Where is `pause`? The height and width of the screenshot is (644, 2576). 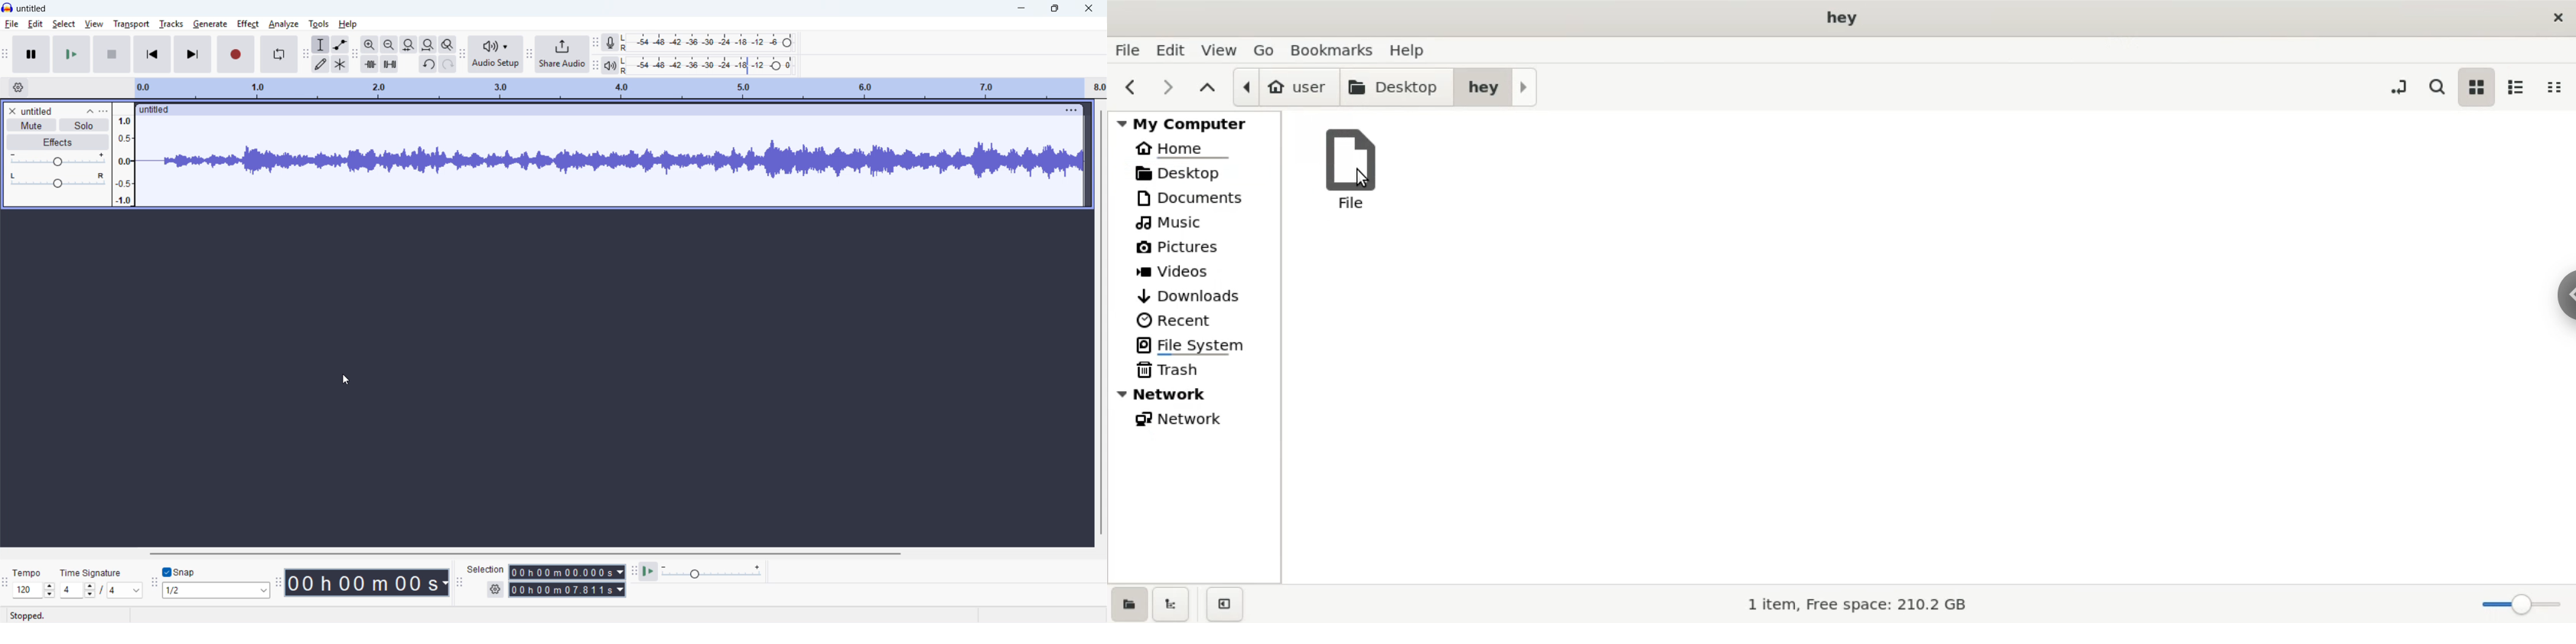
pause is located at coordinates (32, 55).